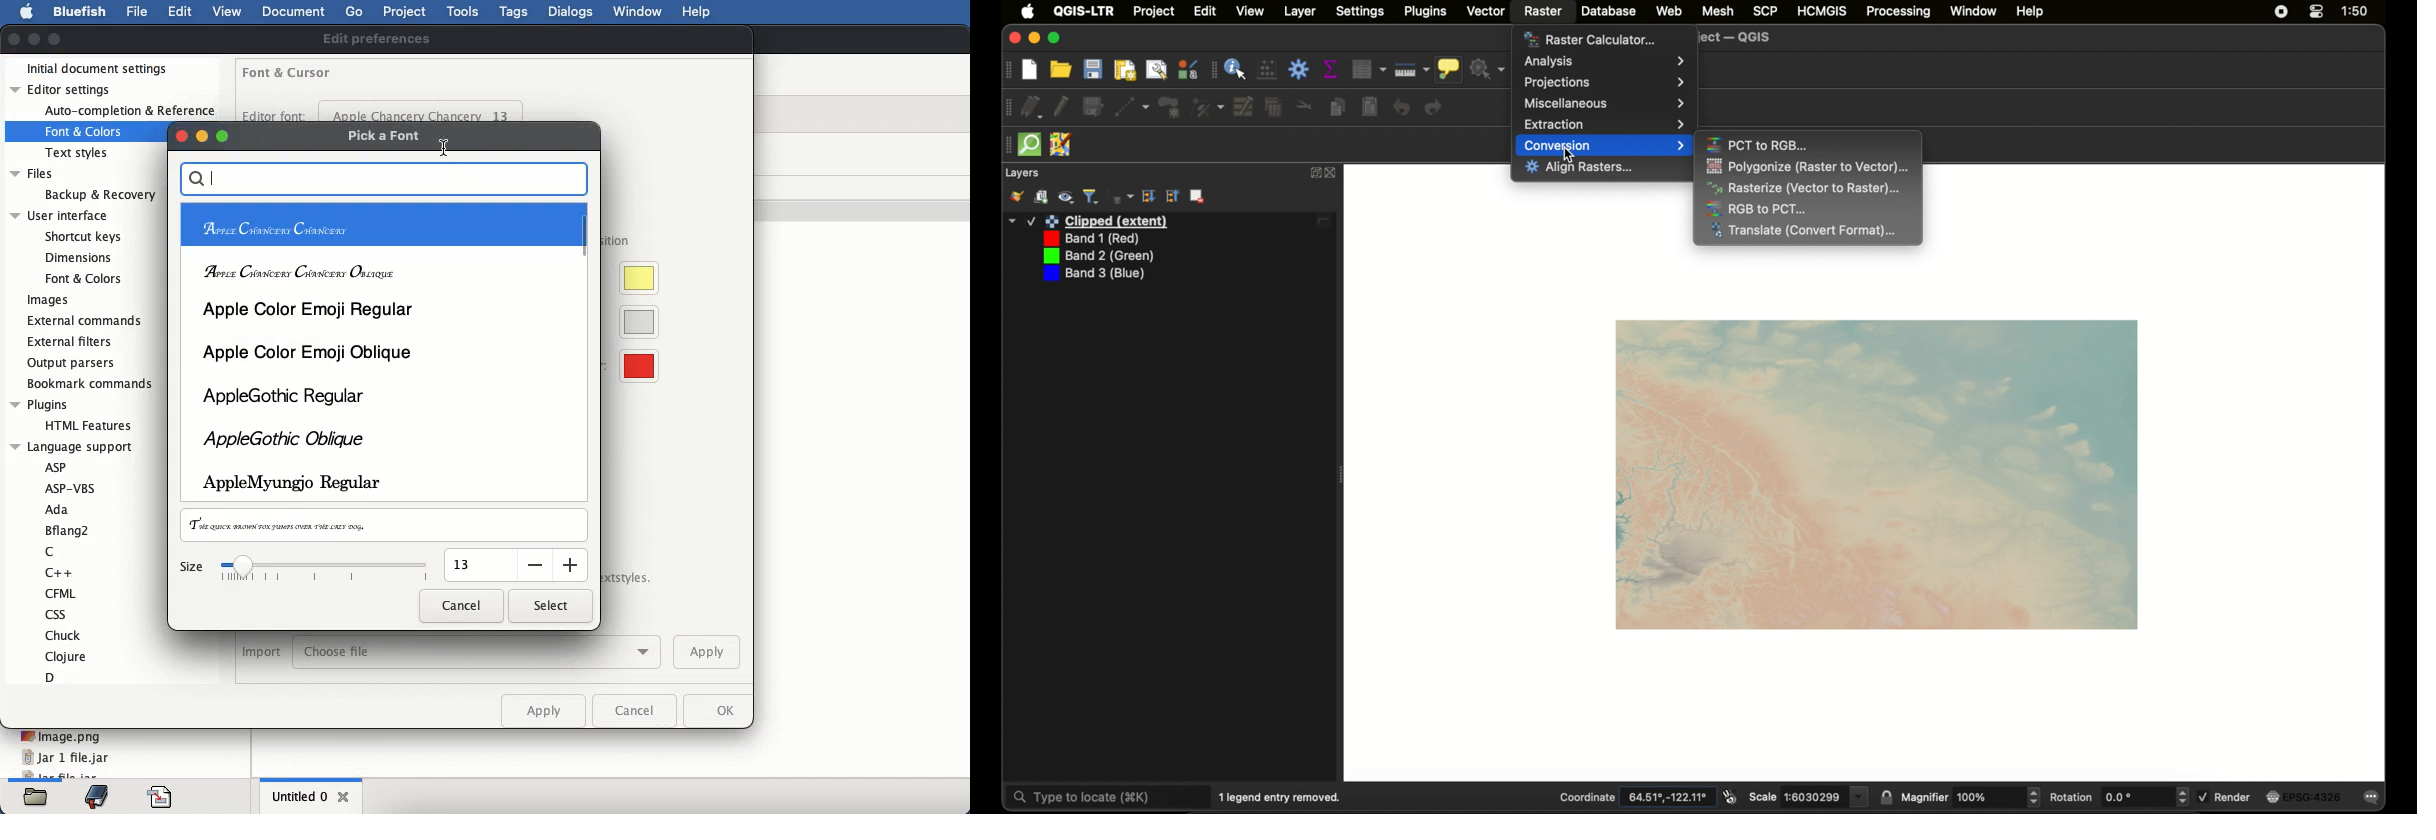 The height and width of the screenshot is (840, 2436). Describe the element at coordinates (1007, 71) in the screenshot. I see `drag handle` at that location.